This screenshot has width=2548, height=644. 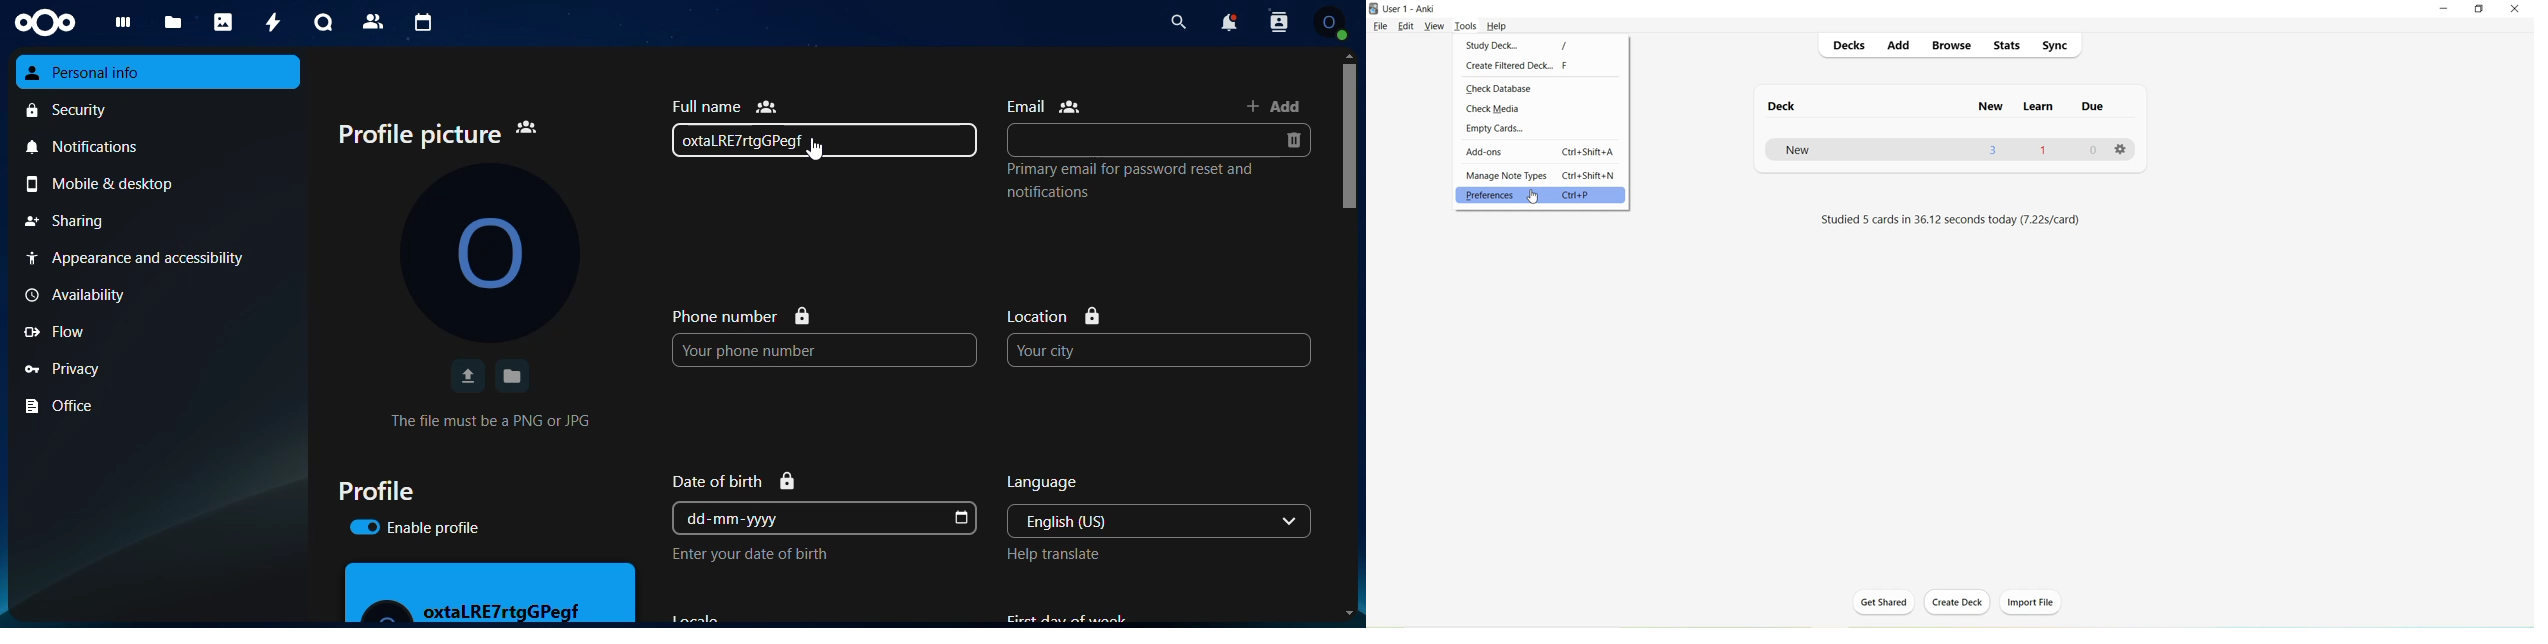 What do you see at coordinates (1591, 175) in the screenshot?
I see `Ctrl+Shift+N` at bounding box center [1591, 175].